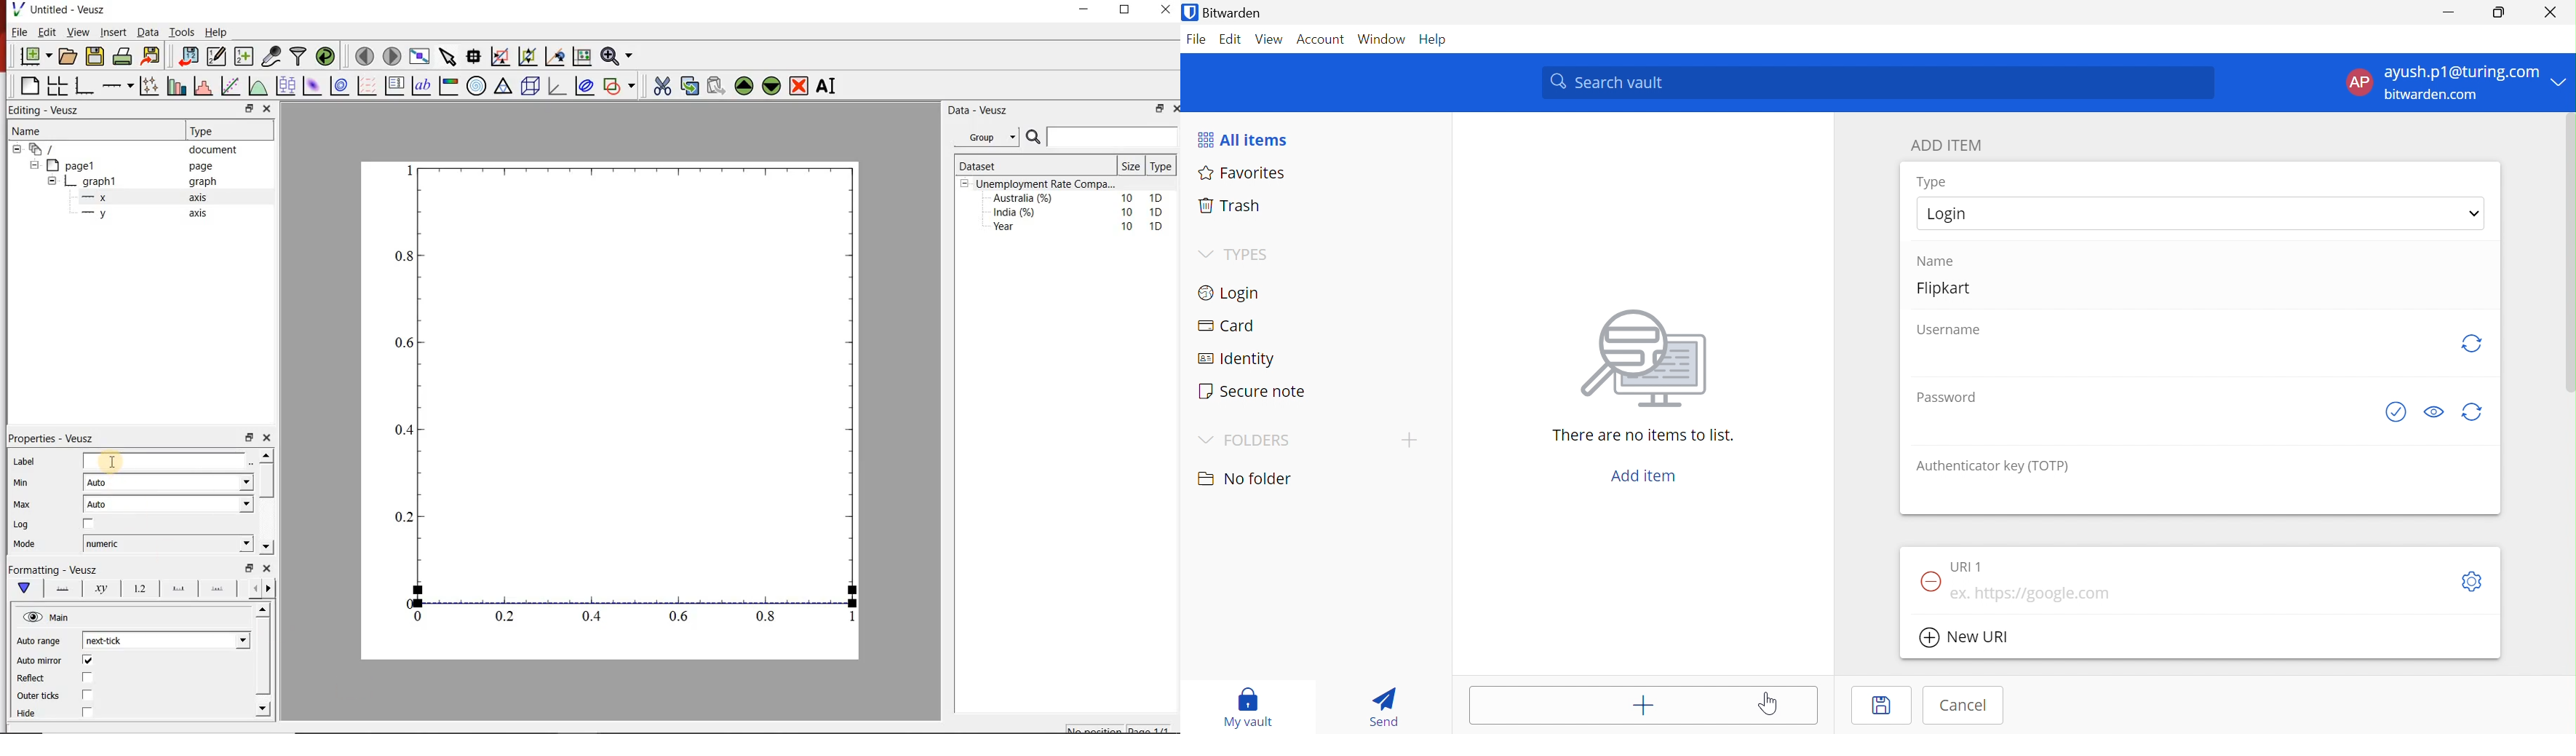 Image resolution: width=2576 pixels, height=756 pixels. I want to click on Trash, so click(1226, 206).